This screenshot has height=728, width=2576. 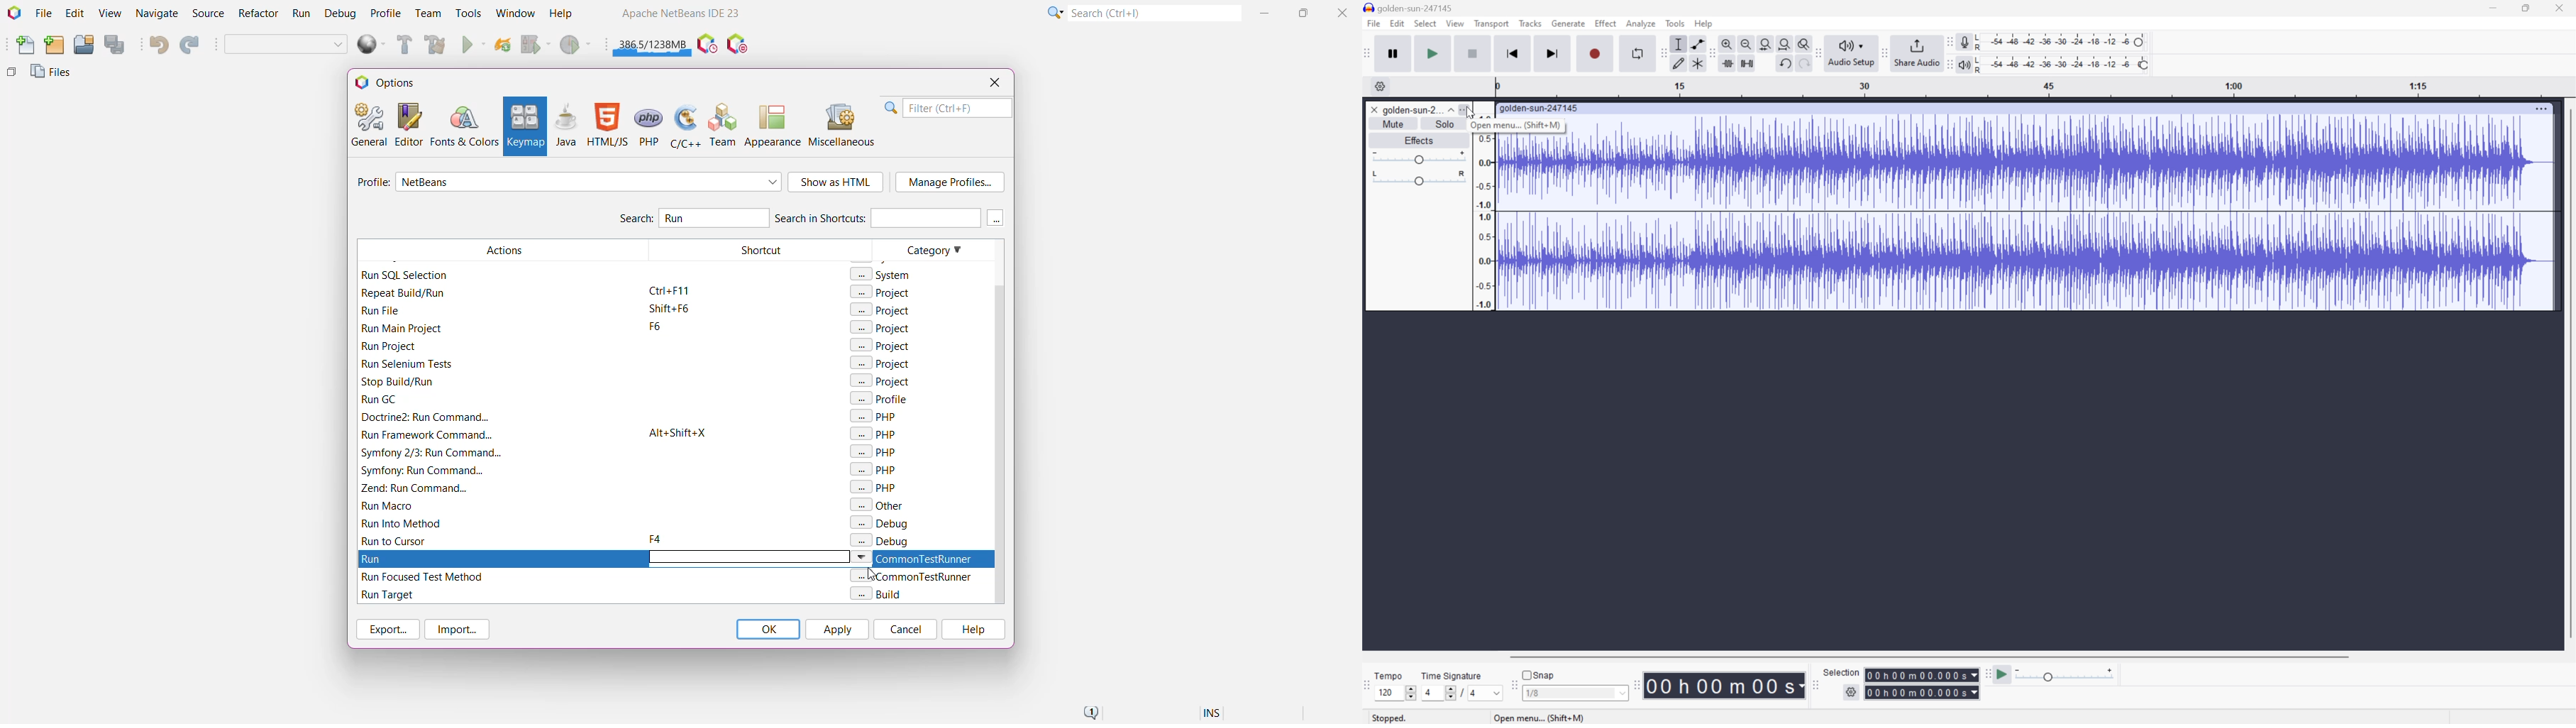 I want to click on Enable looping, so click(x=1636, y=52).